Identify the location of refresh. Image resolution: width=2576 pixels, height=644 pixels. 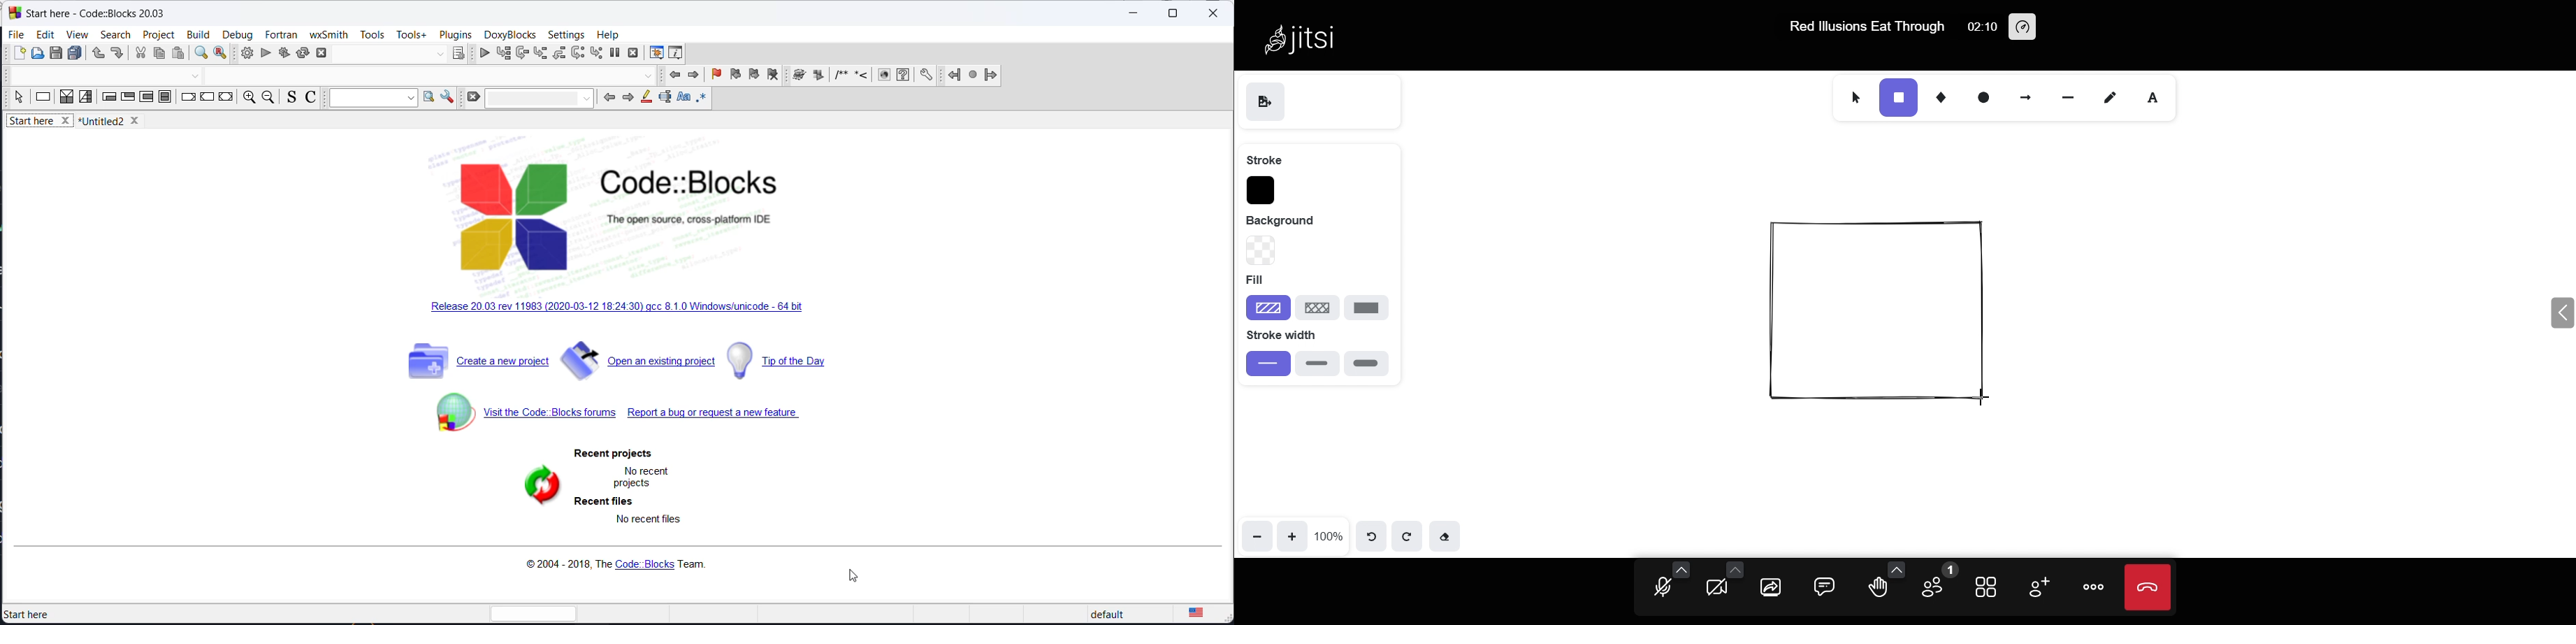
(528, 490).